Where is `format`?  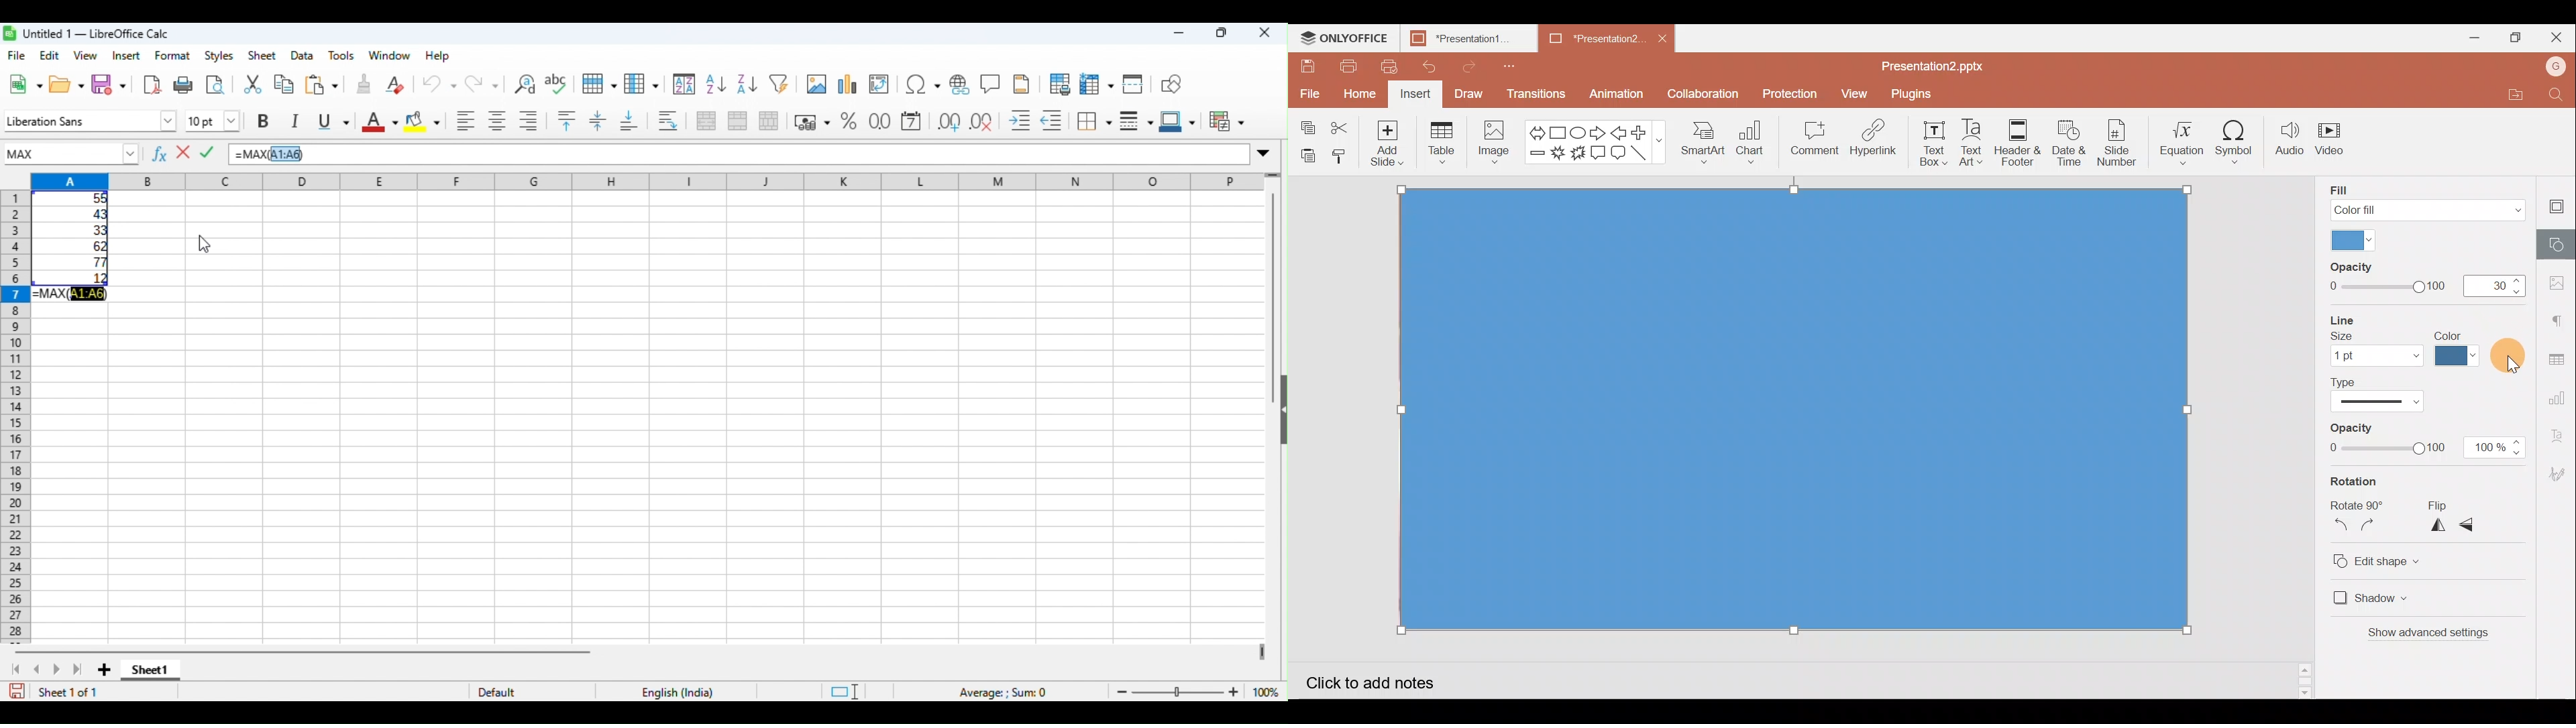
format is located at coordinates (173, 56).